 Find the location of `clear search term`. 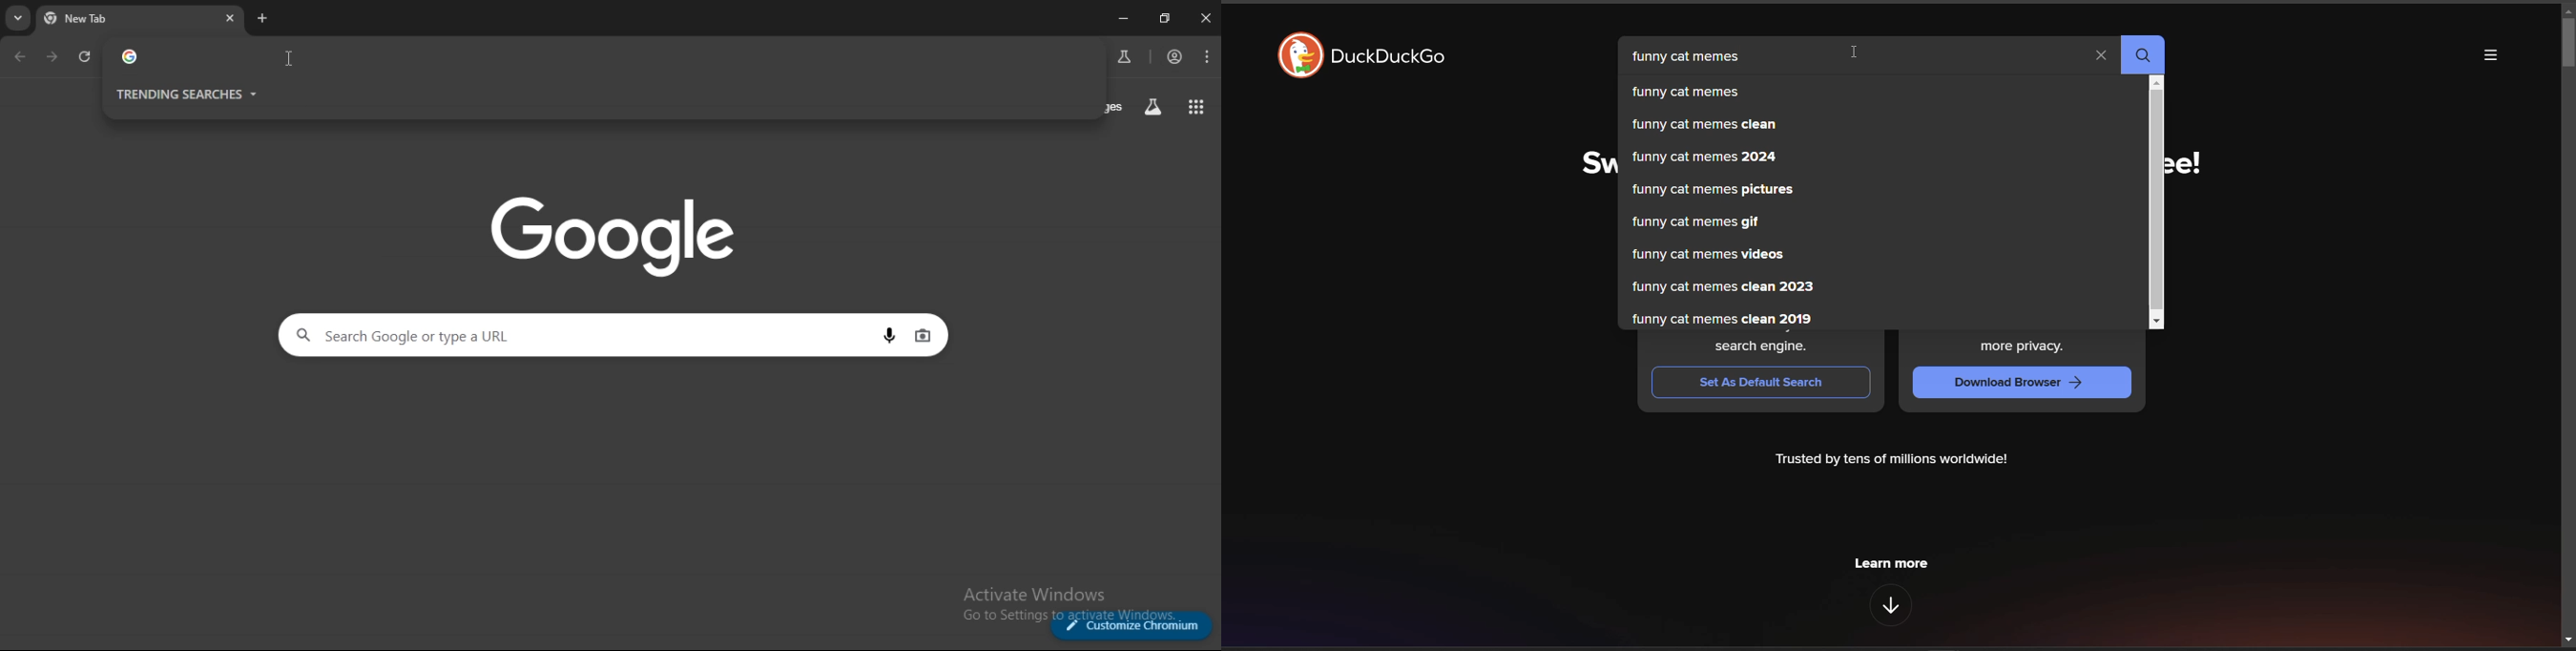

clear search term is located at coordinates (2100, 56).